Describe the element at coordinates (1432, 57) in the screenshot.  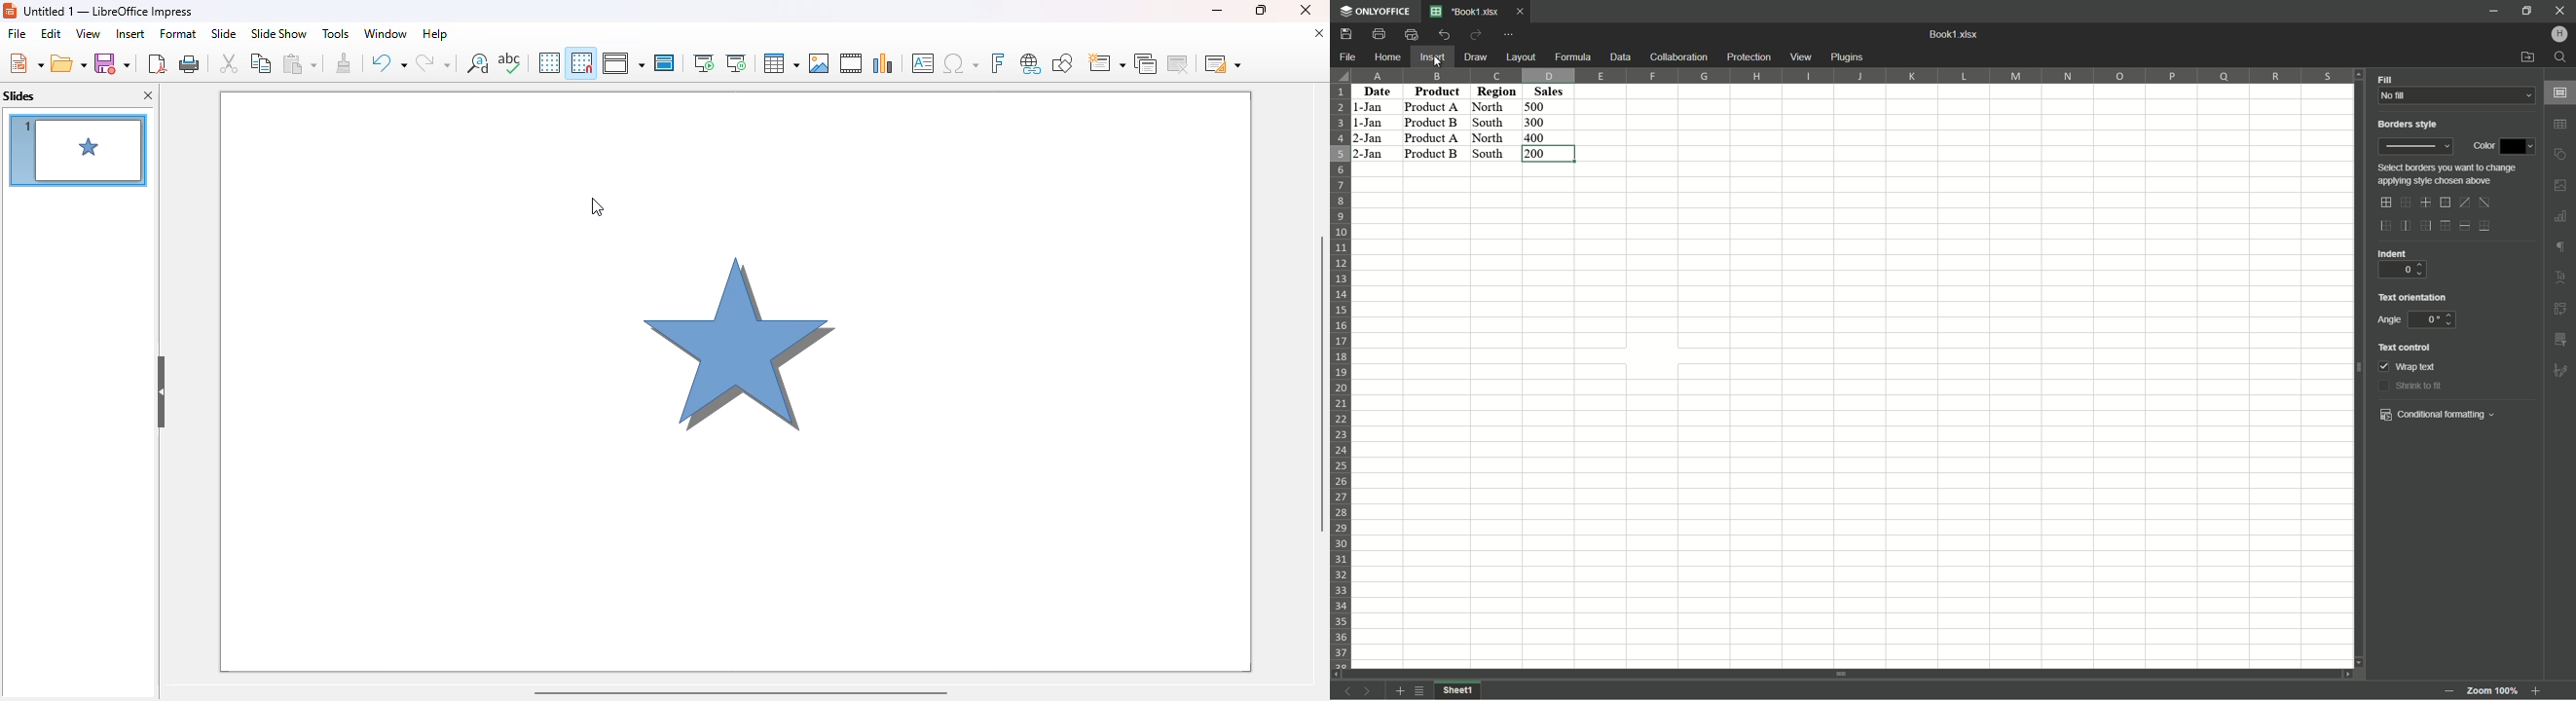
I see `Insert` at that location.